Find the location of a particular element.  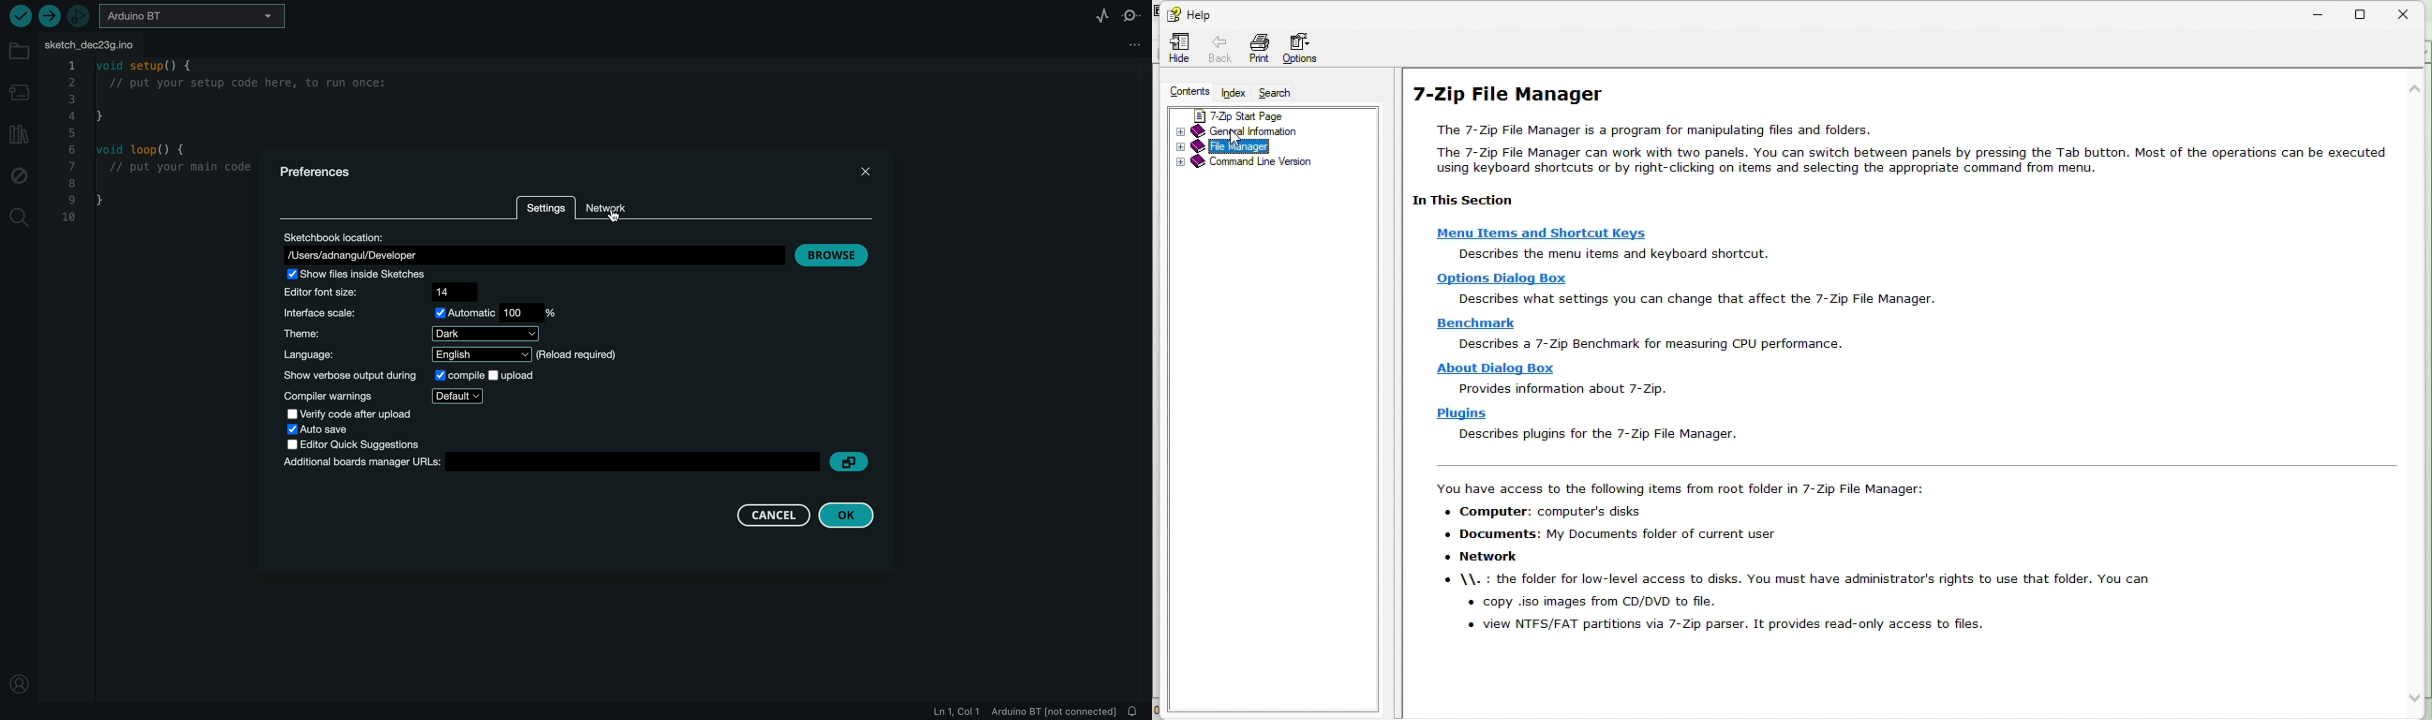

preferences is located at coordinates (327, 171).